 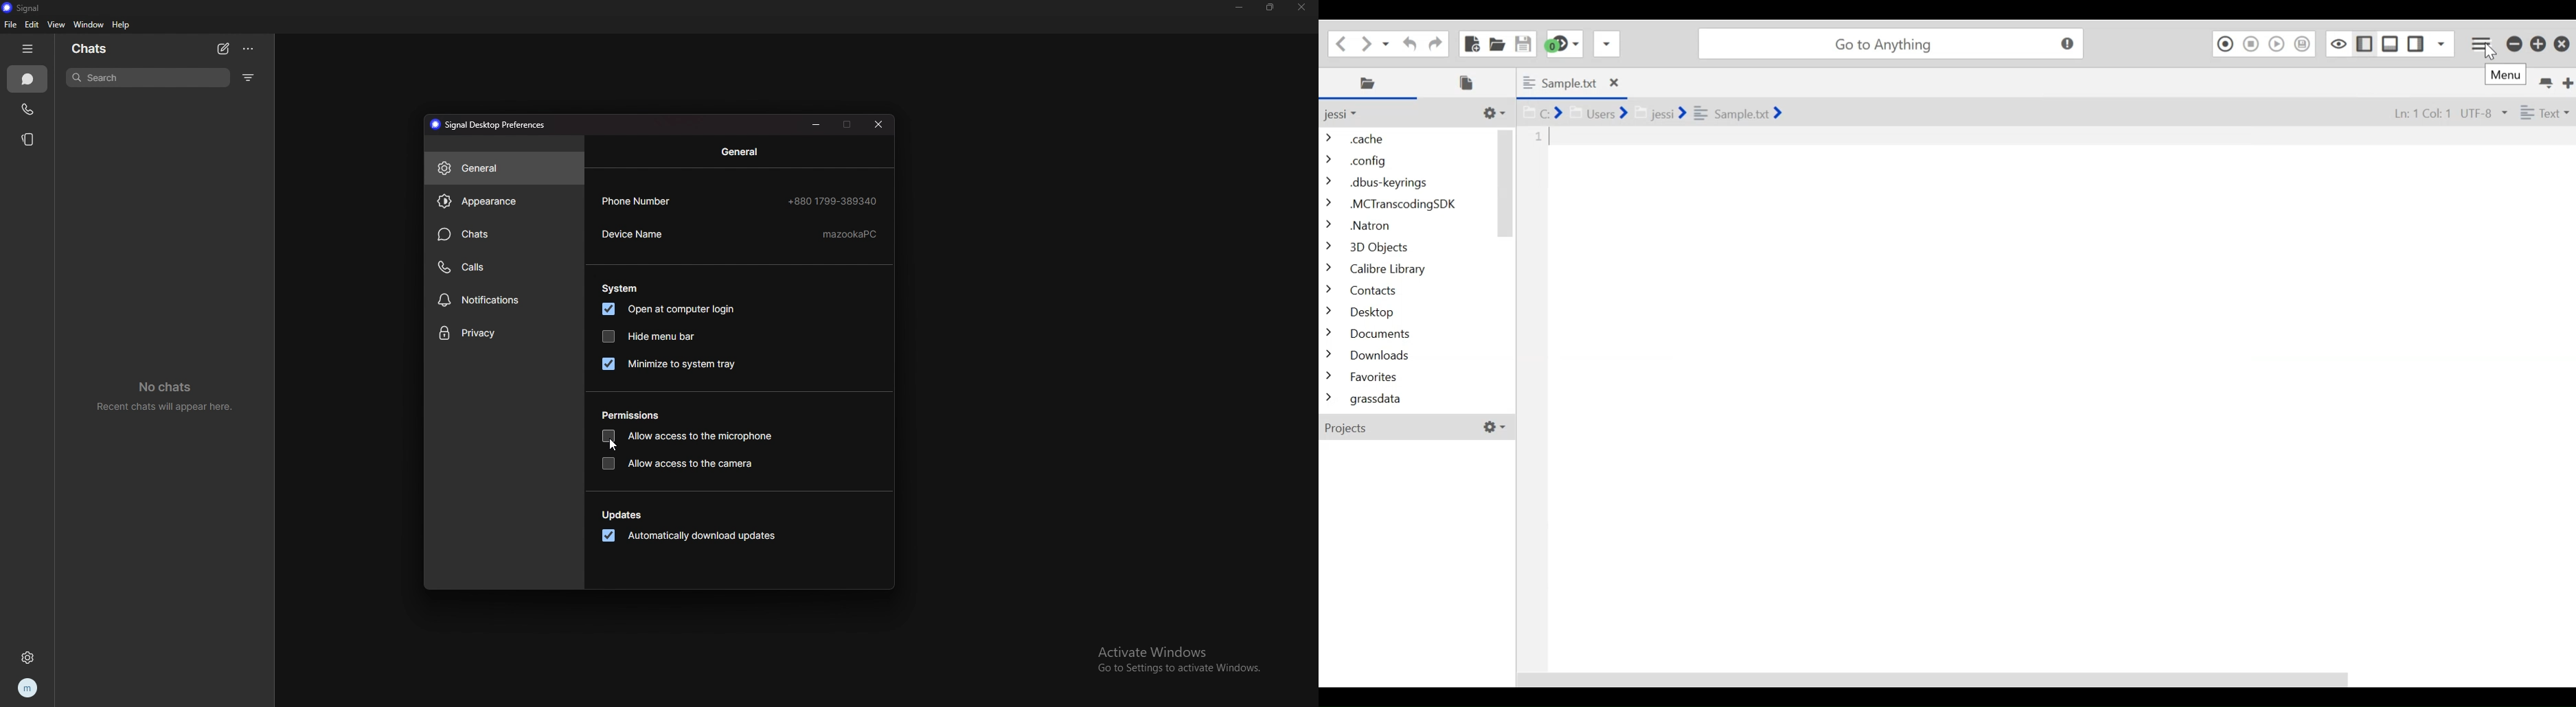 What do you see at coordinates (122, 25) in the screenshot?
I see `help` at bounding box center [122, 25].